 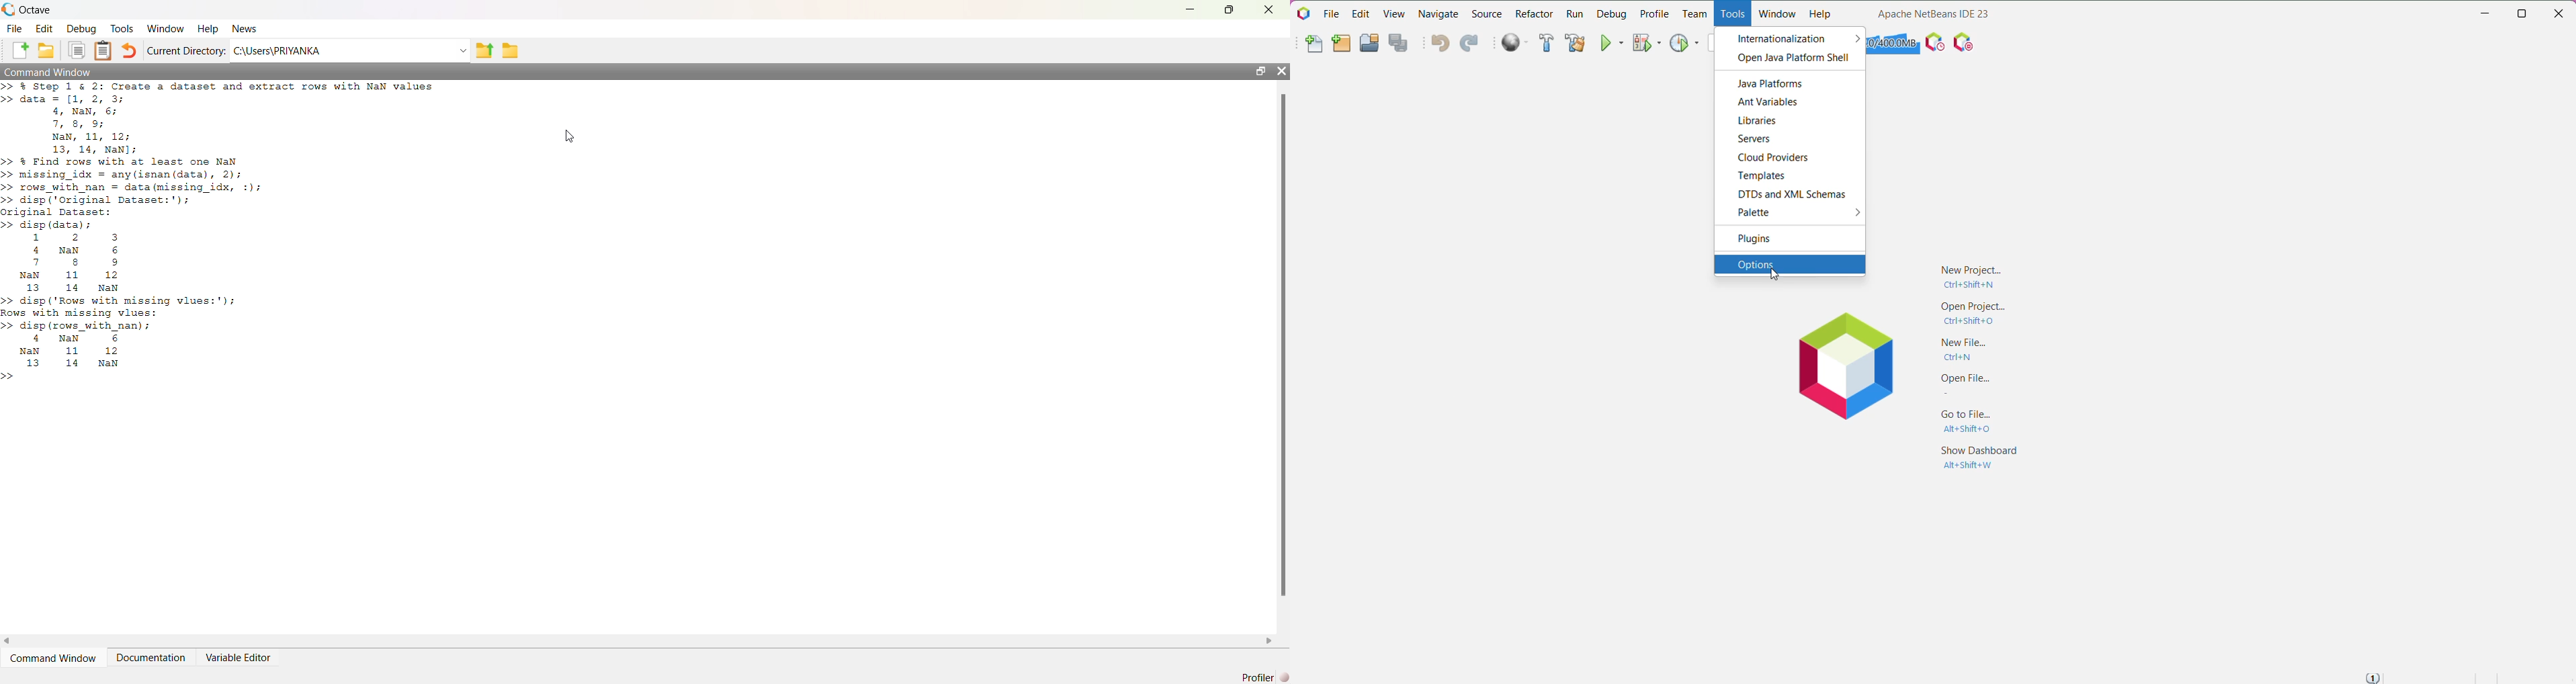 I want to click on New File, so click(x=1313, y=46).